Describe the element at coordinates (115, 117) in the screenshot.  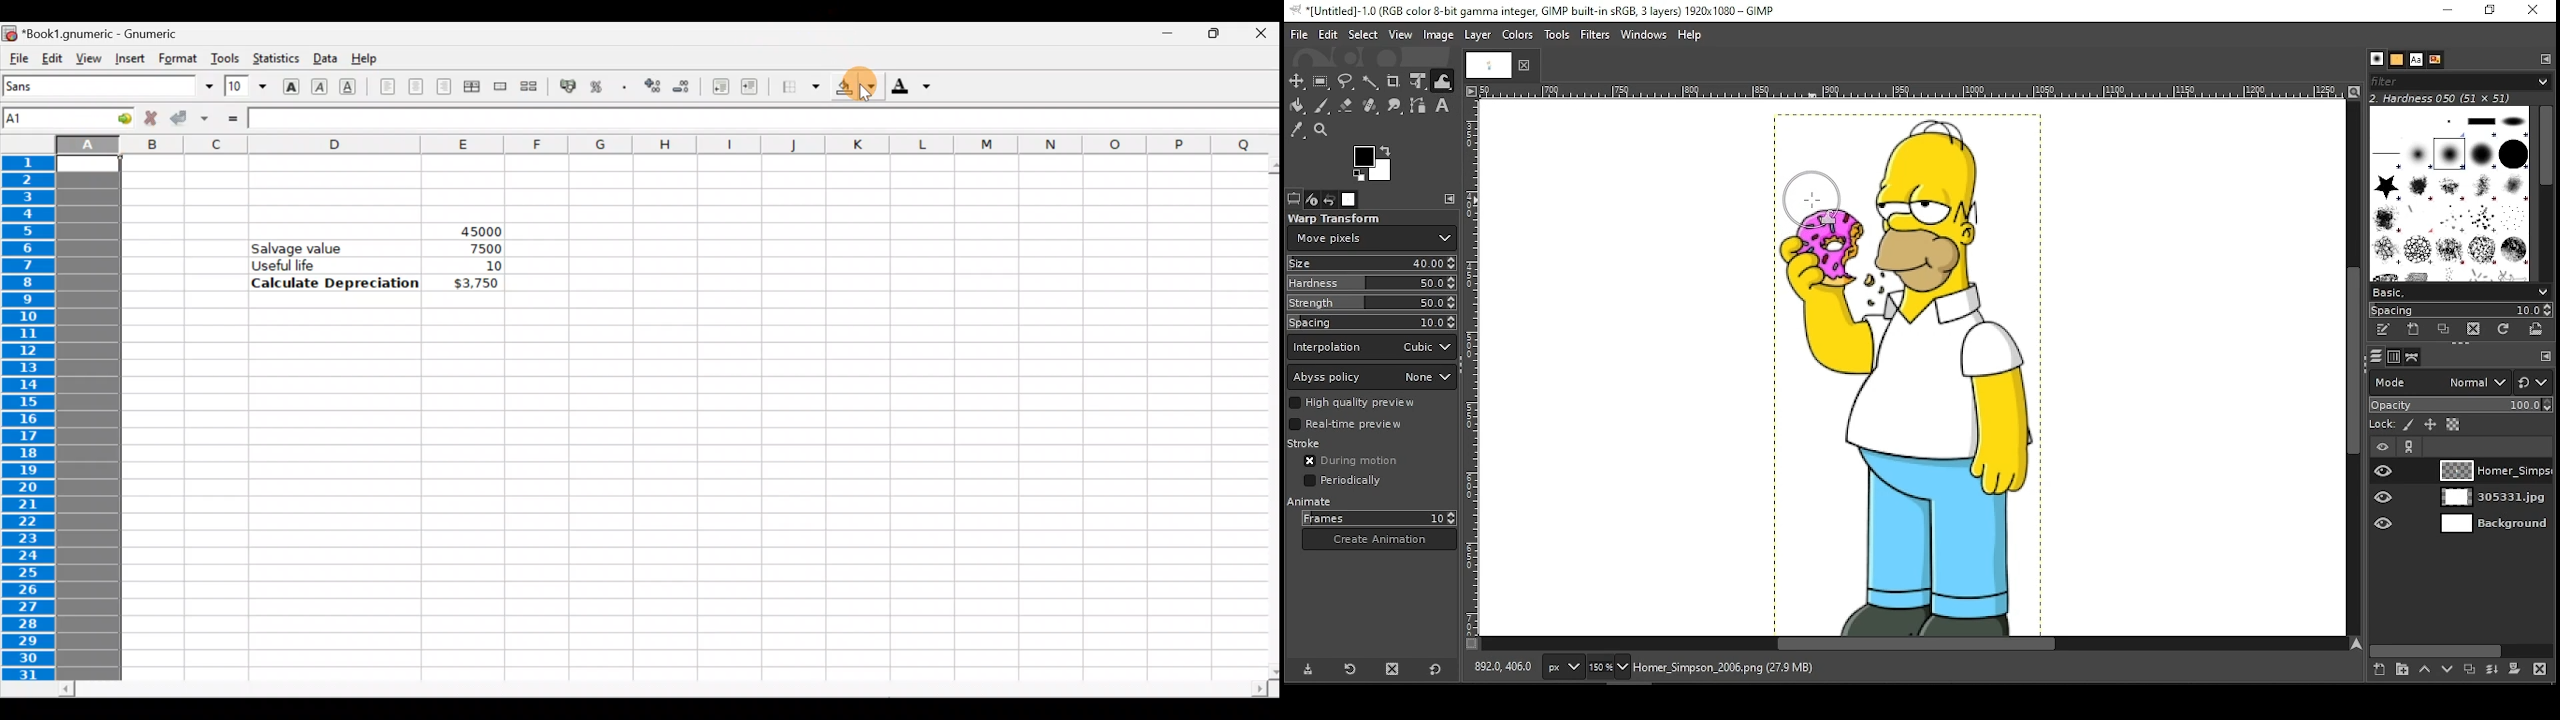
I see `Go to` at that location.